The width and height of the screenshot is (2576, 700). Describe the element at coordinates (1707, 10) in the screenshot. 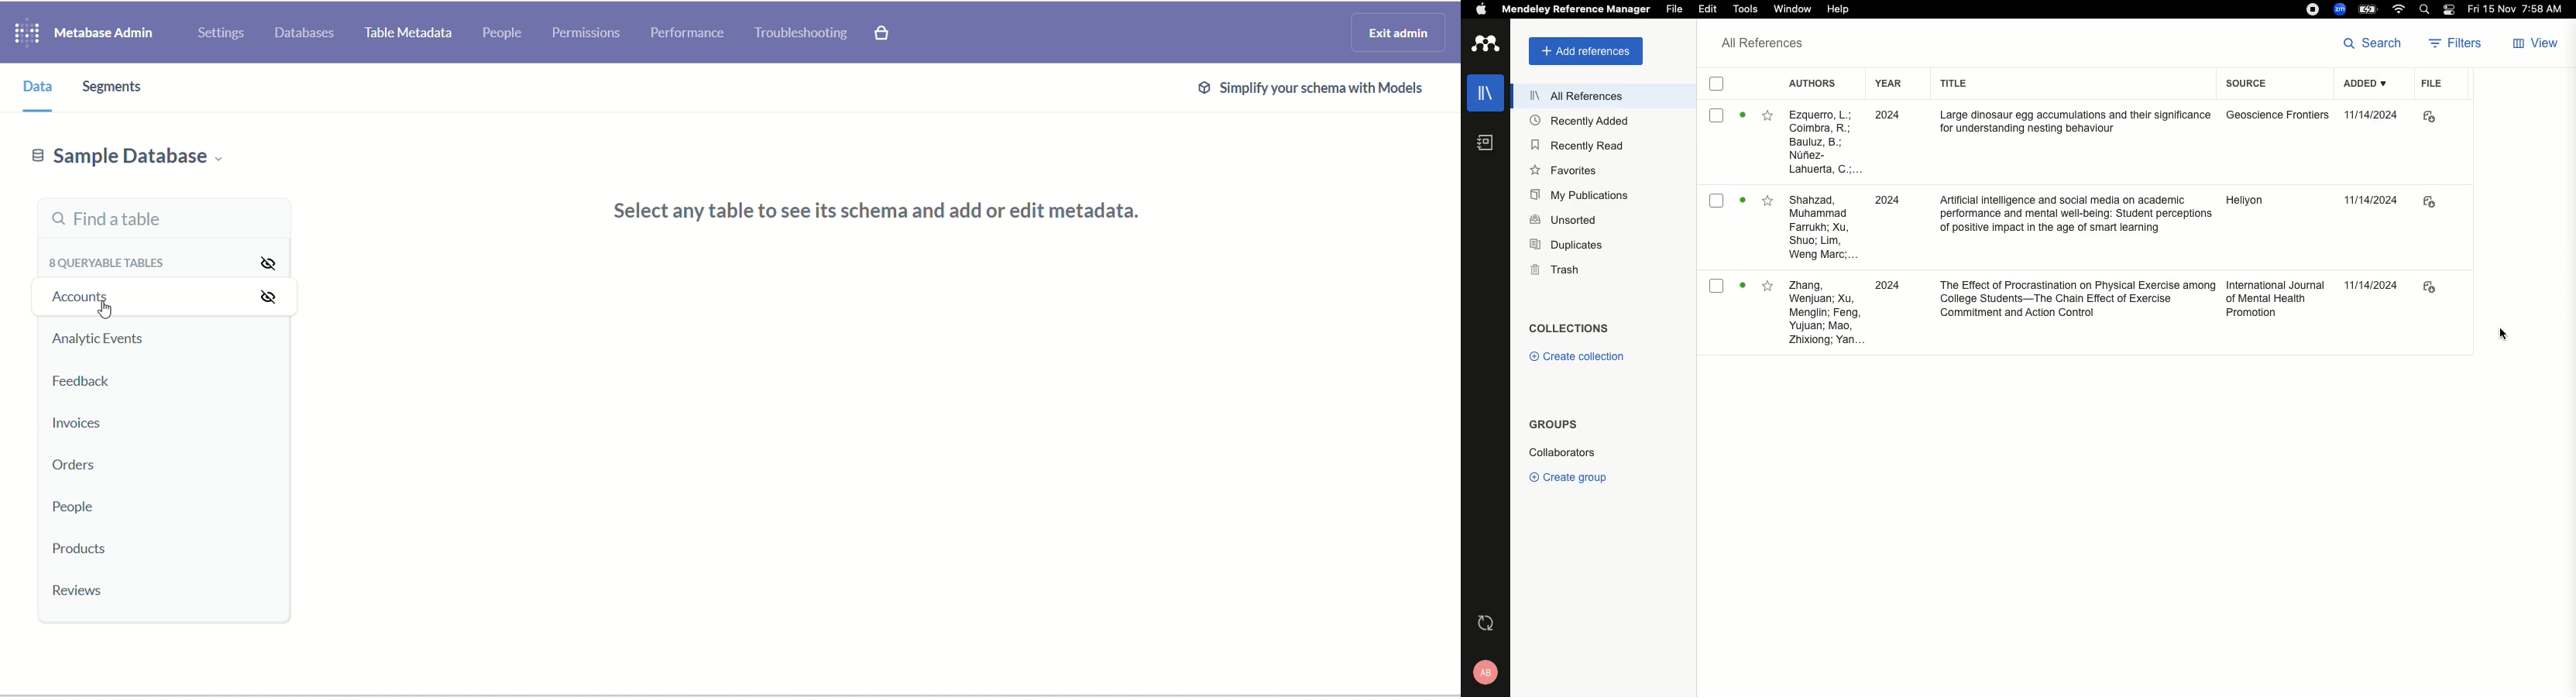

I see `Edit` at that location.